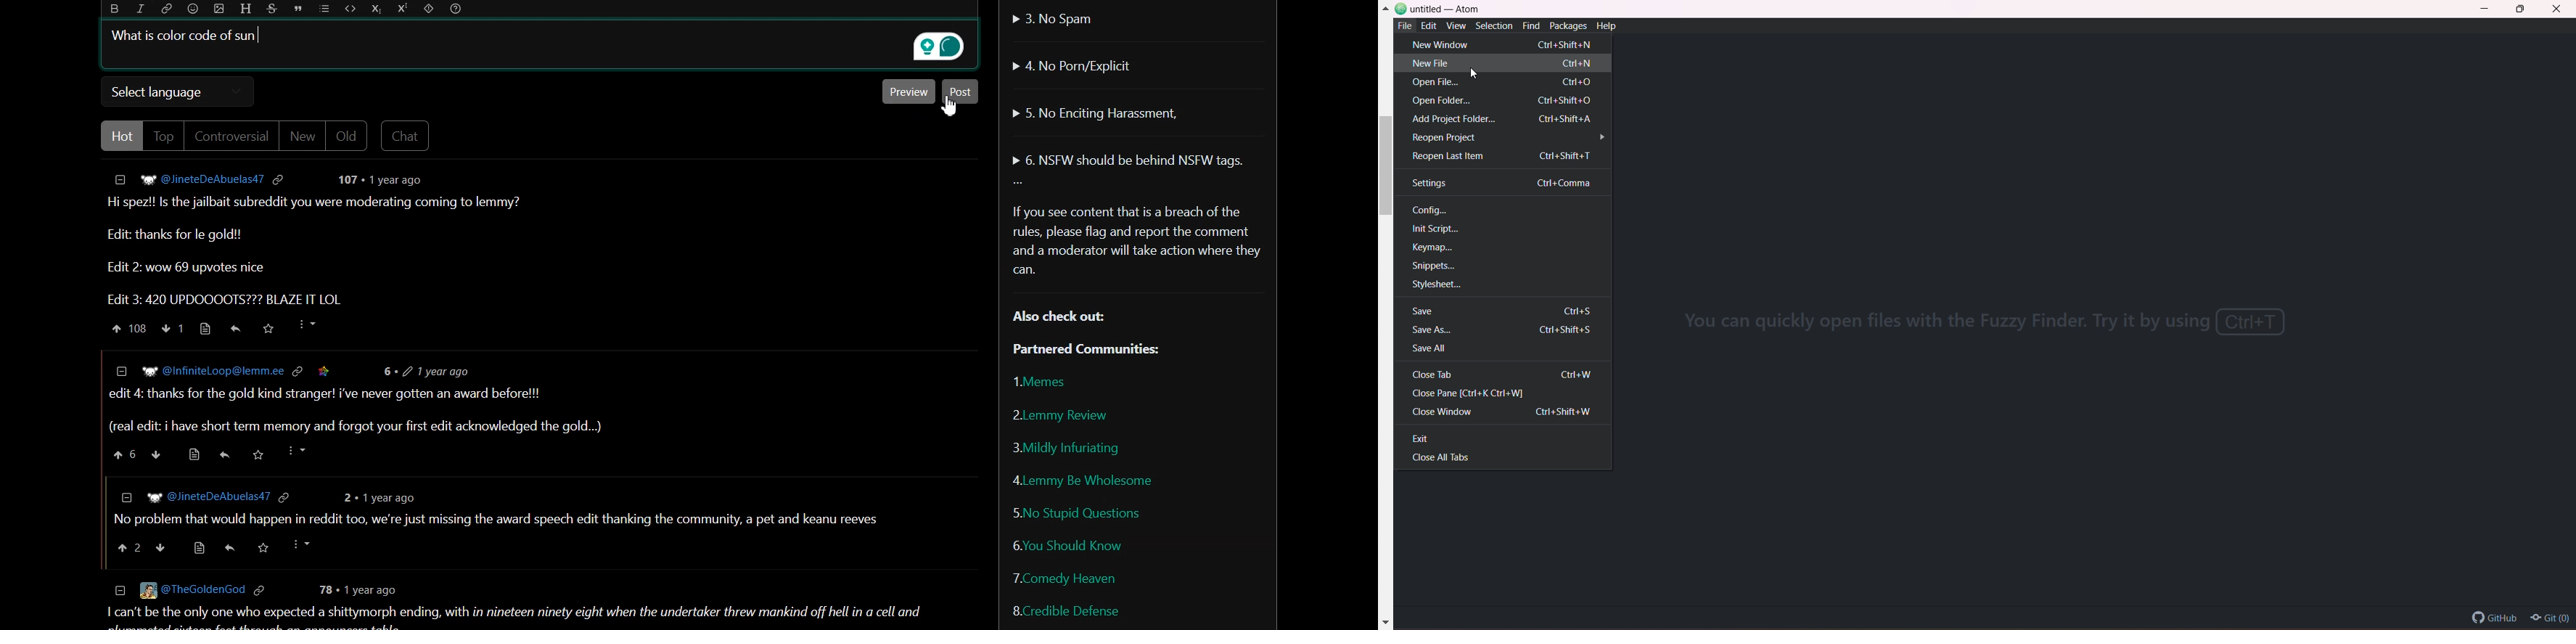 This screenshot has width=2576, height=644. What do you see at coordinates (1504, 374) in the screenshot?
I see `Close Tab Ctrl+W` at bounding box center [1504, 374].